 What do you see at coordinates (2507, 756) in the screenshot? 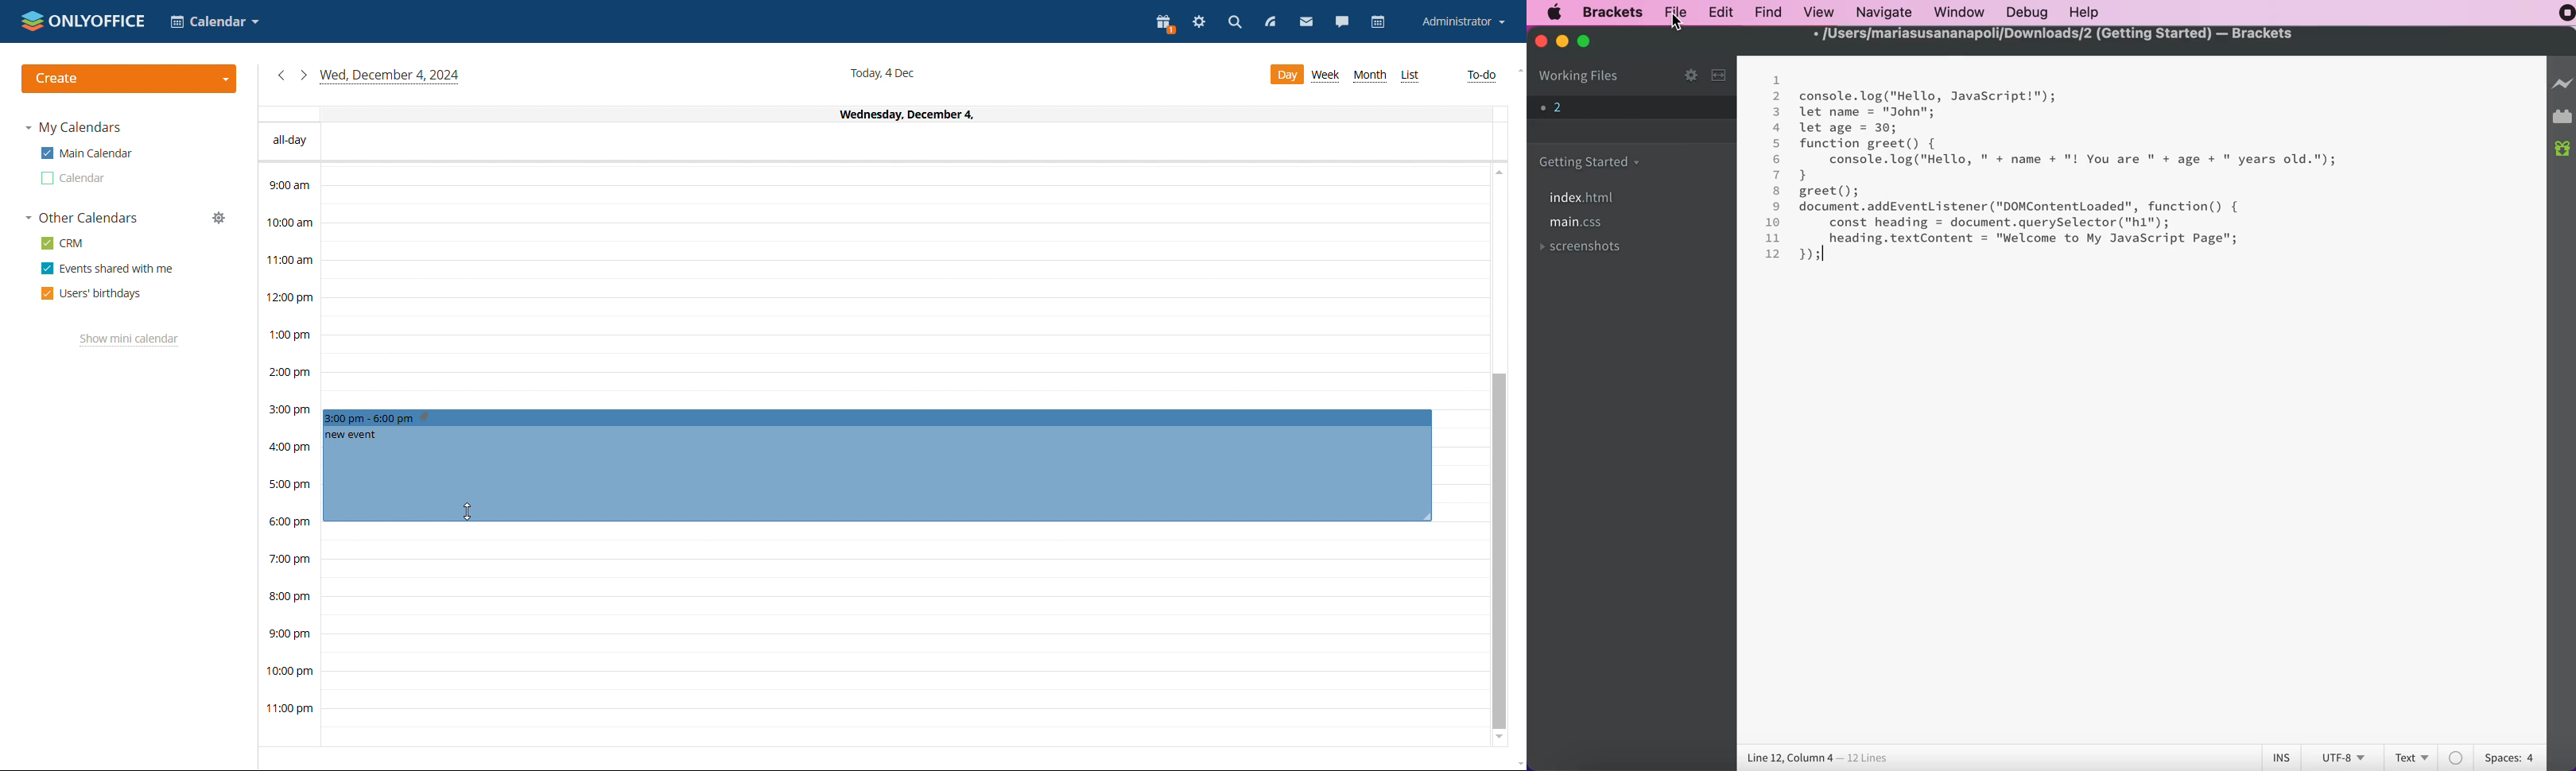
I see `spaces: 4` at bounding box center [2507, 756].